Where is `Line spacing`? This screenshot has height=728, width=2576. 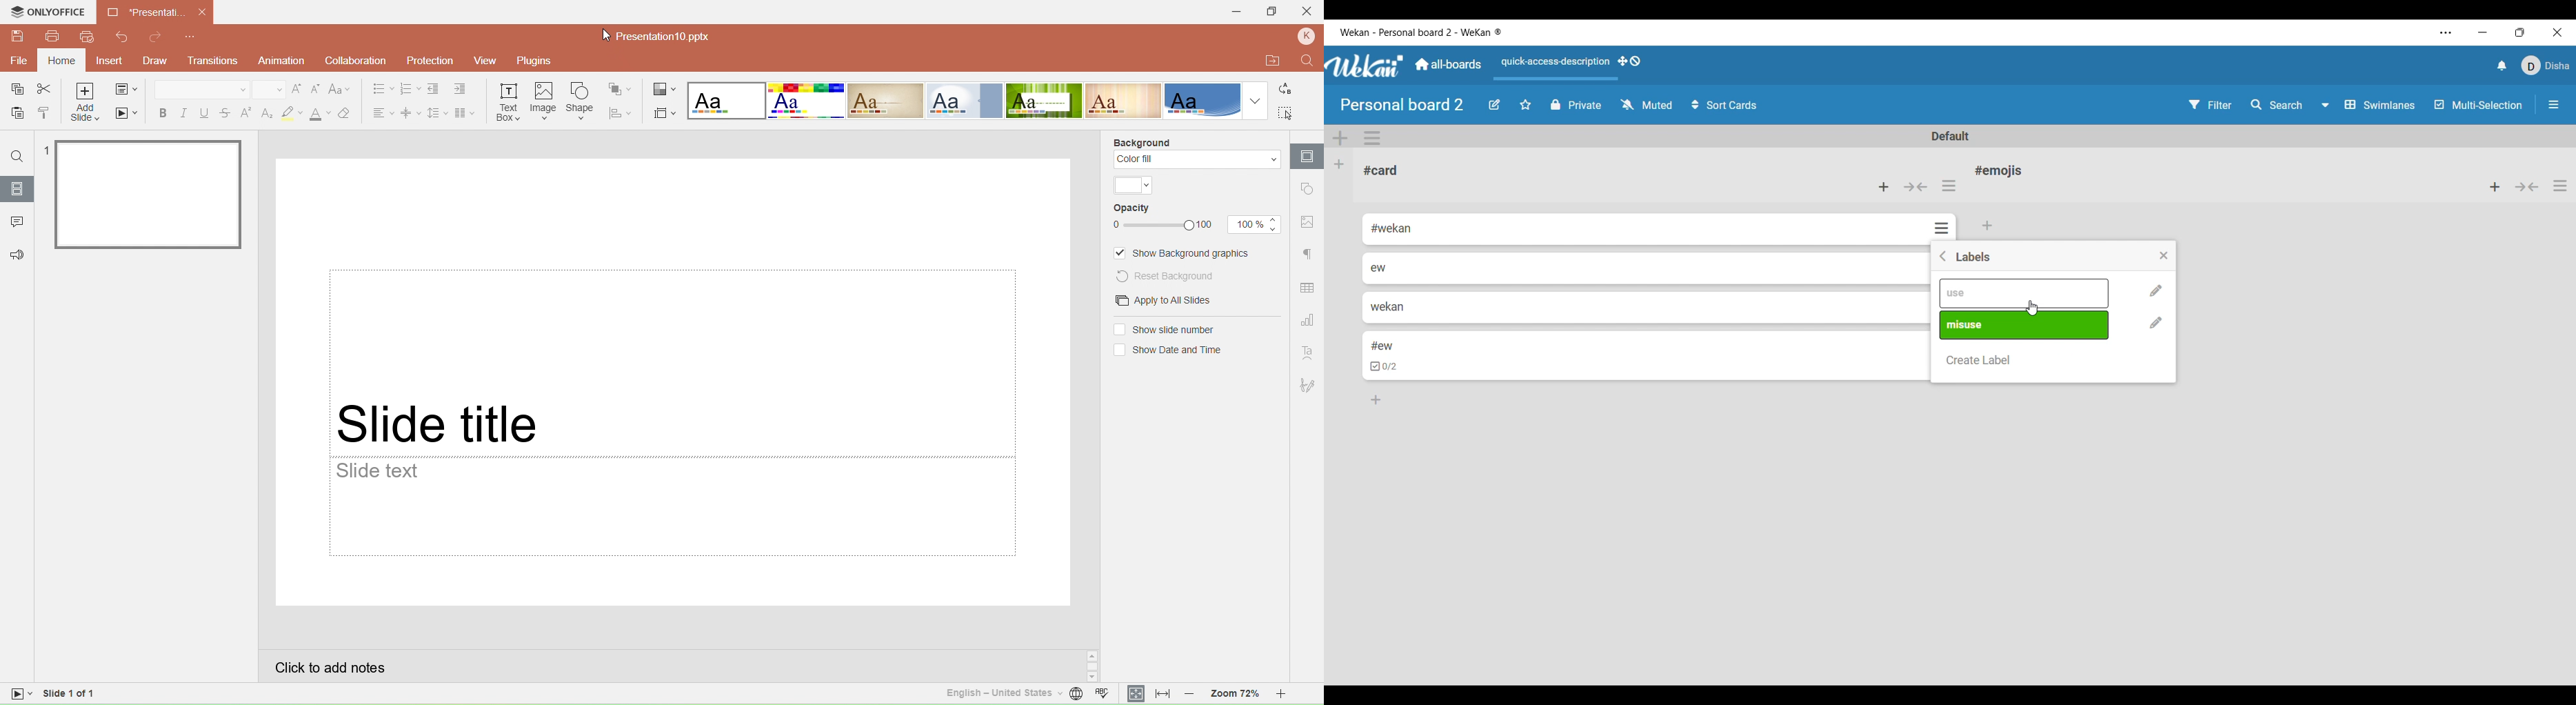
Line spacing is located at coordinates (436, 112).